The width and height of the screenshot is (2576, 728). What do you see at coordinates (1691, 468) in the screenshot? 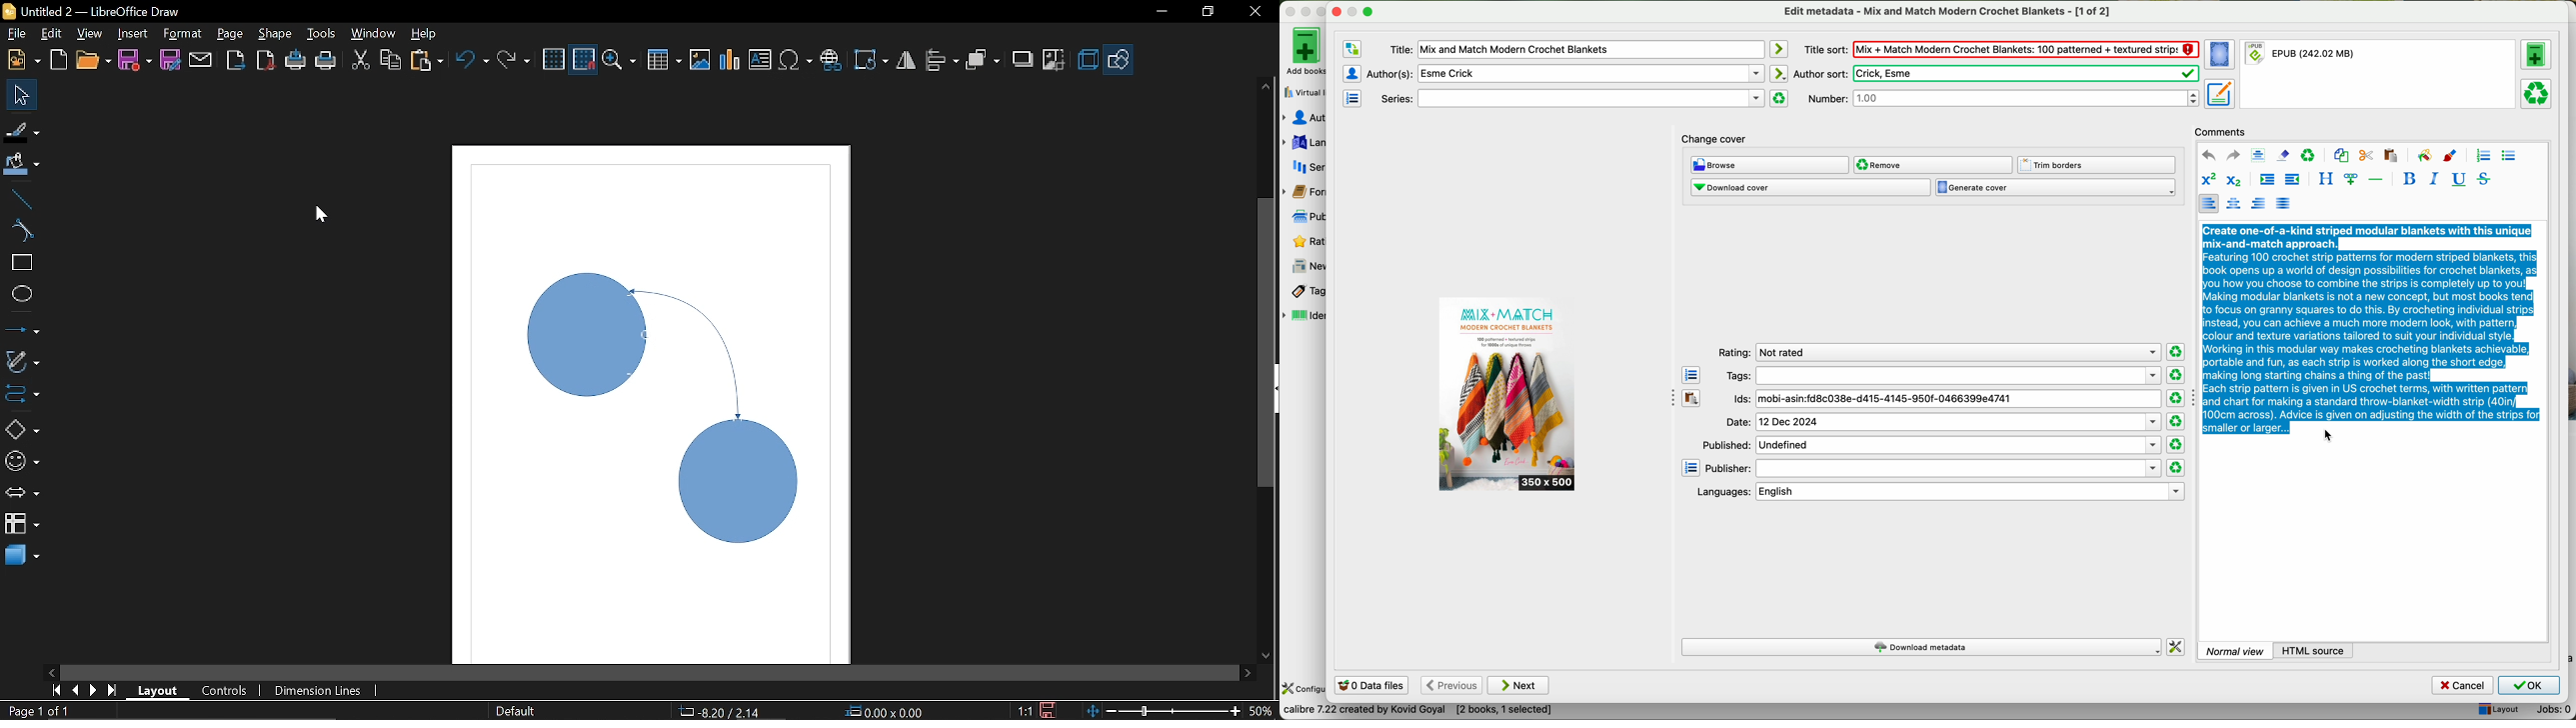
I see `open the manage publishers editor` at bounding box center [1691, 468].